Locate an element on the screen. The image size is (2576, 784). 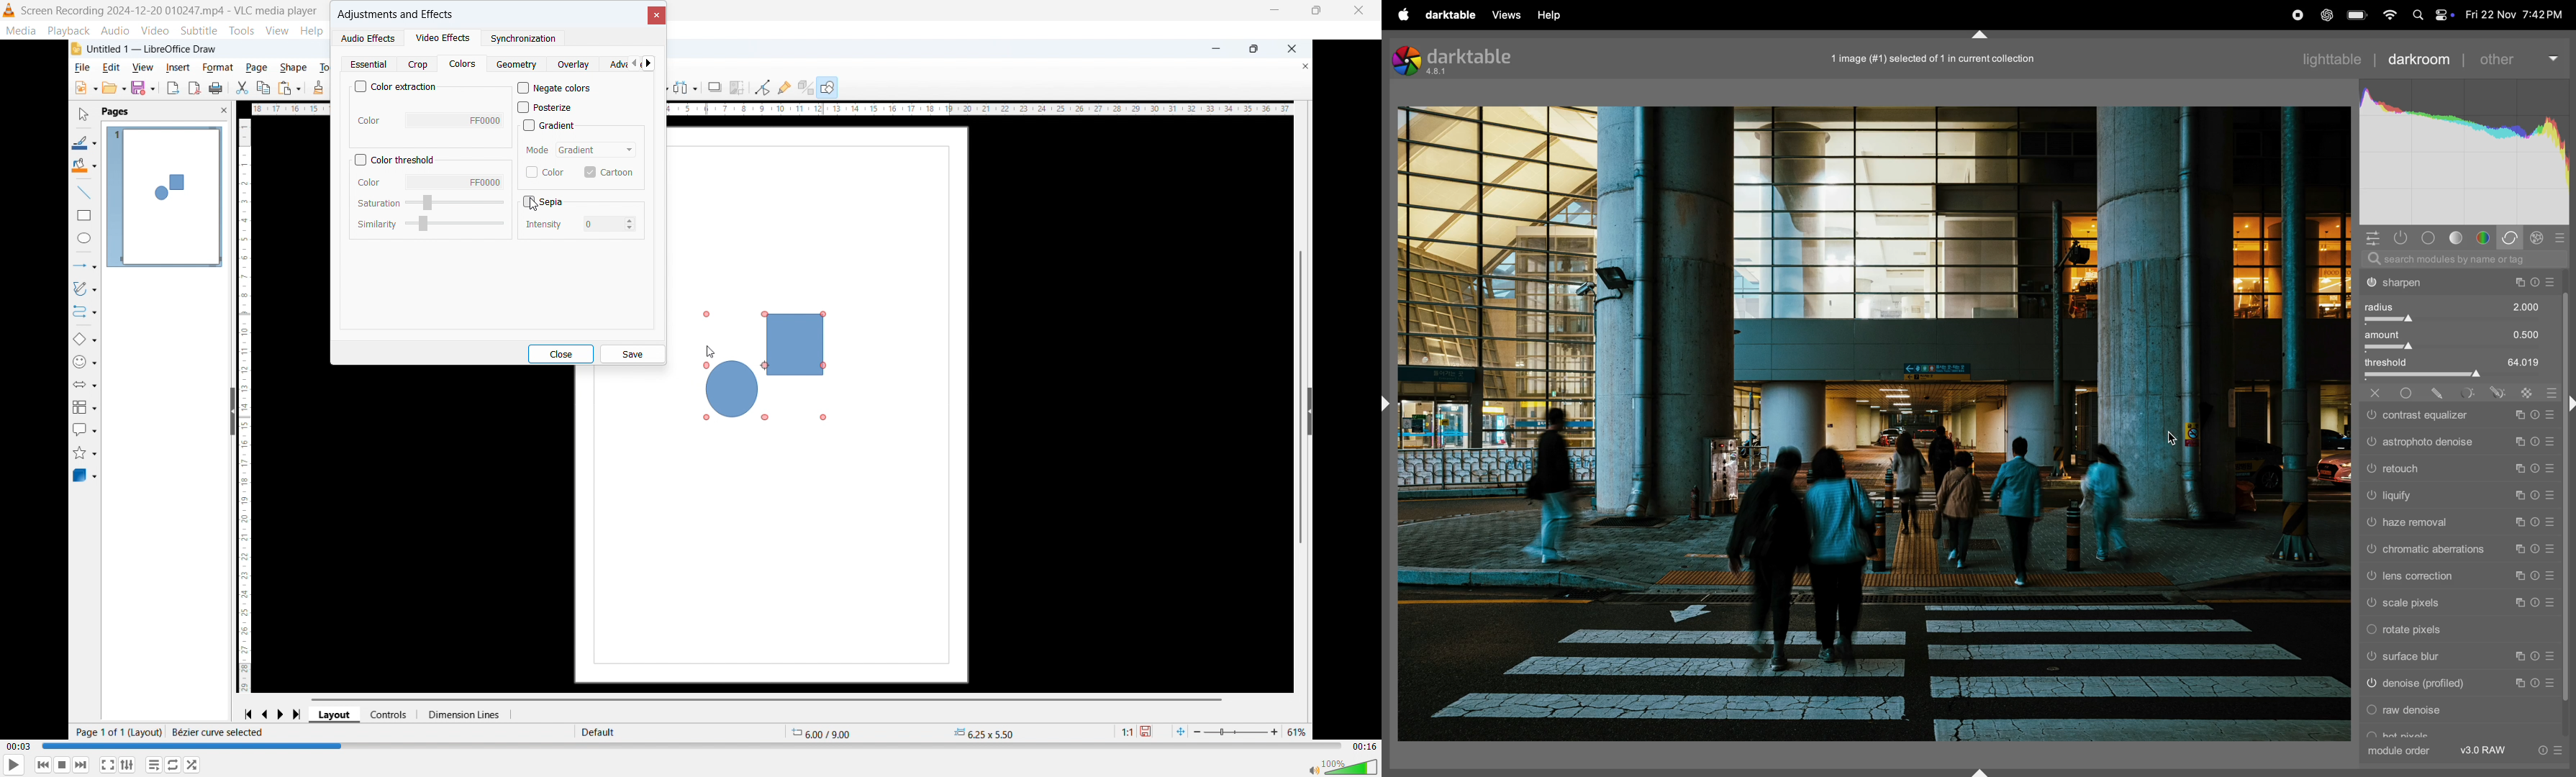
Colour threshold  is located at coordinates (395, 160).